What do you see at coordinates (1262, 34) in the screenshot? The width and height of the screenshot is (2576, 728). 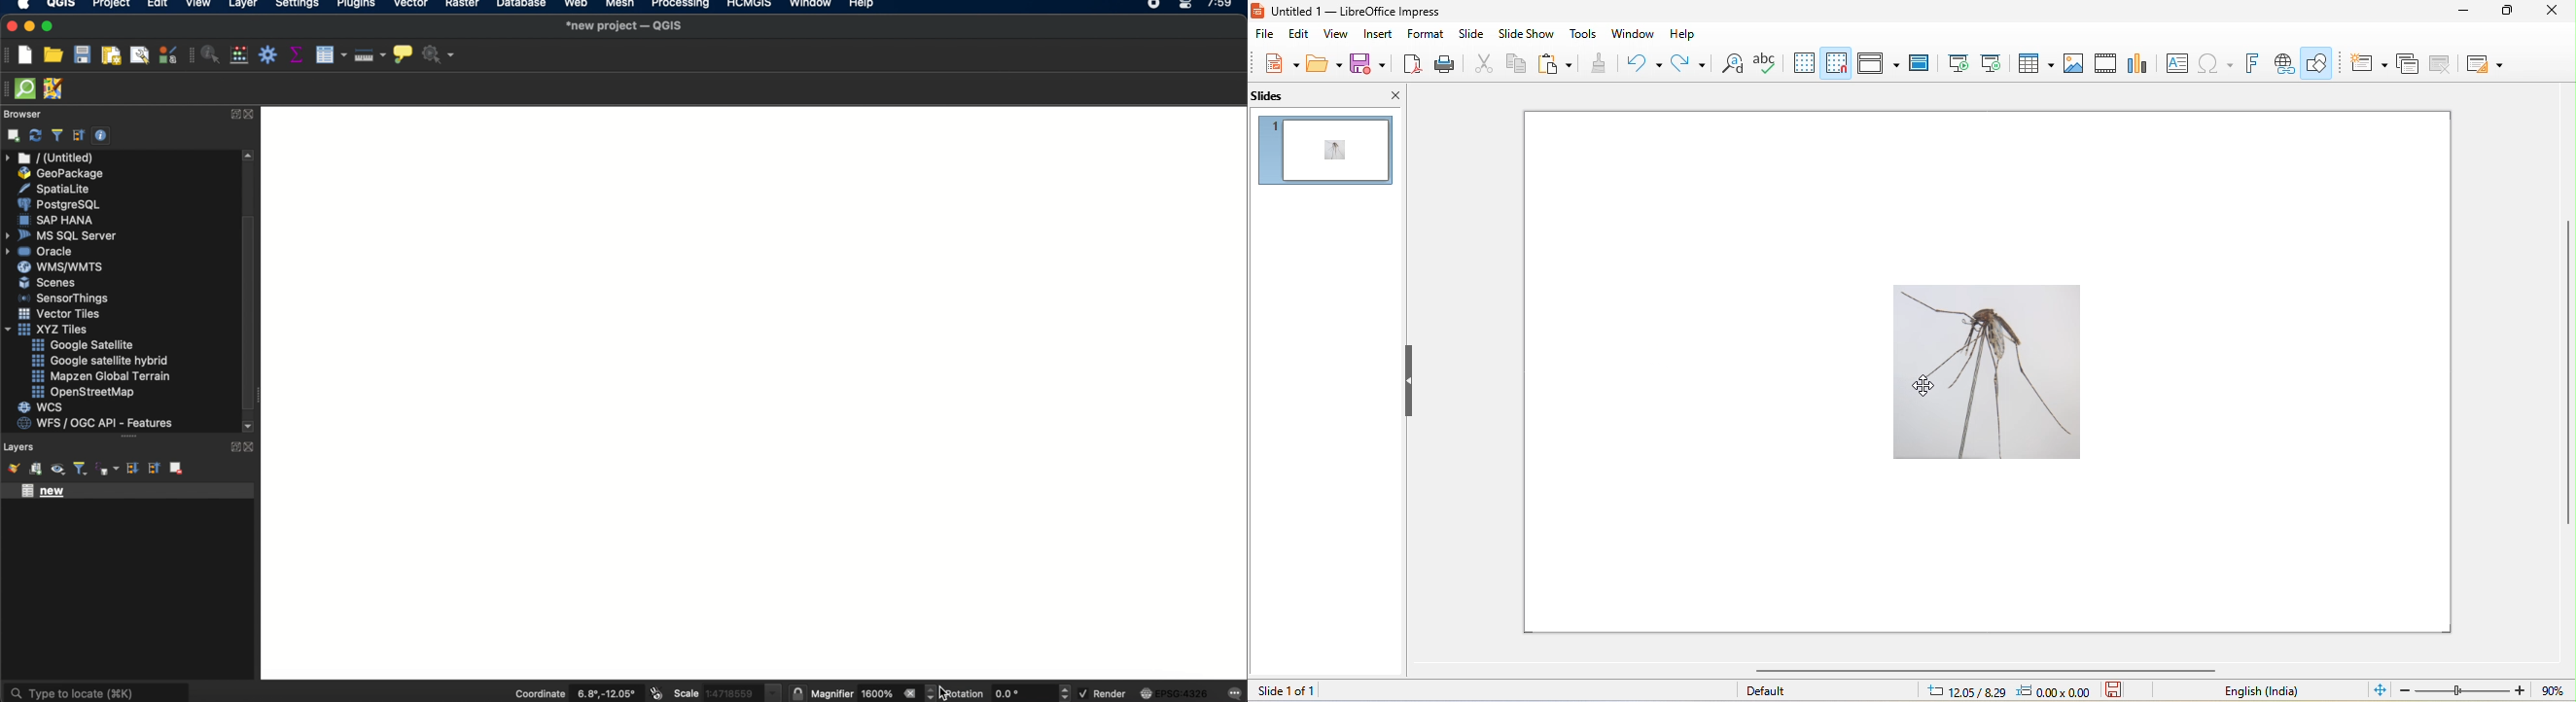 I see `file` at bounding box center [1262, 34].